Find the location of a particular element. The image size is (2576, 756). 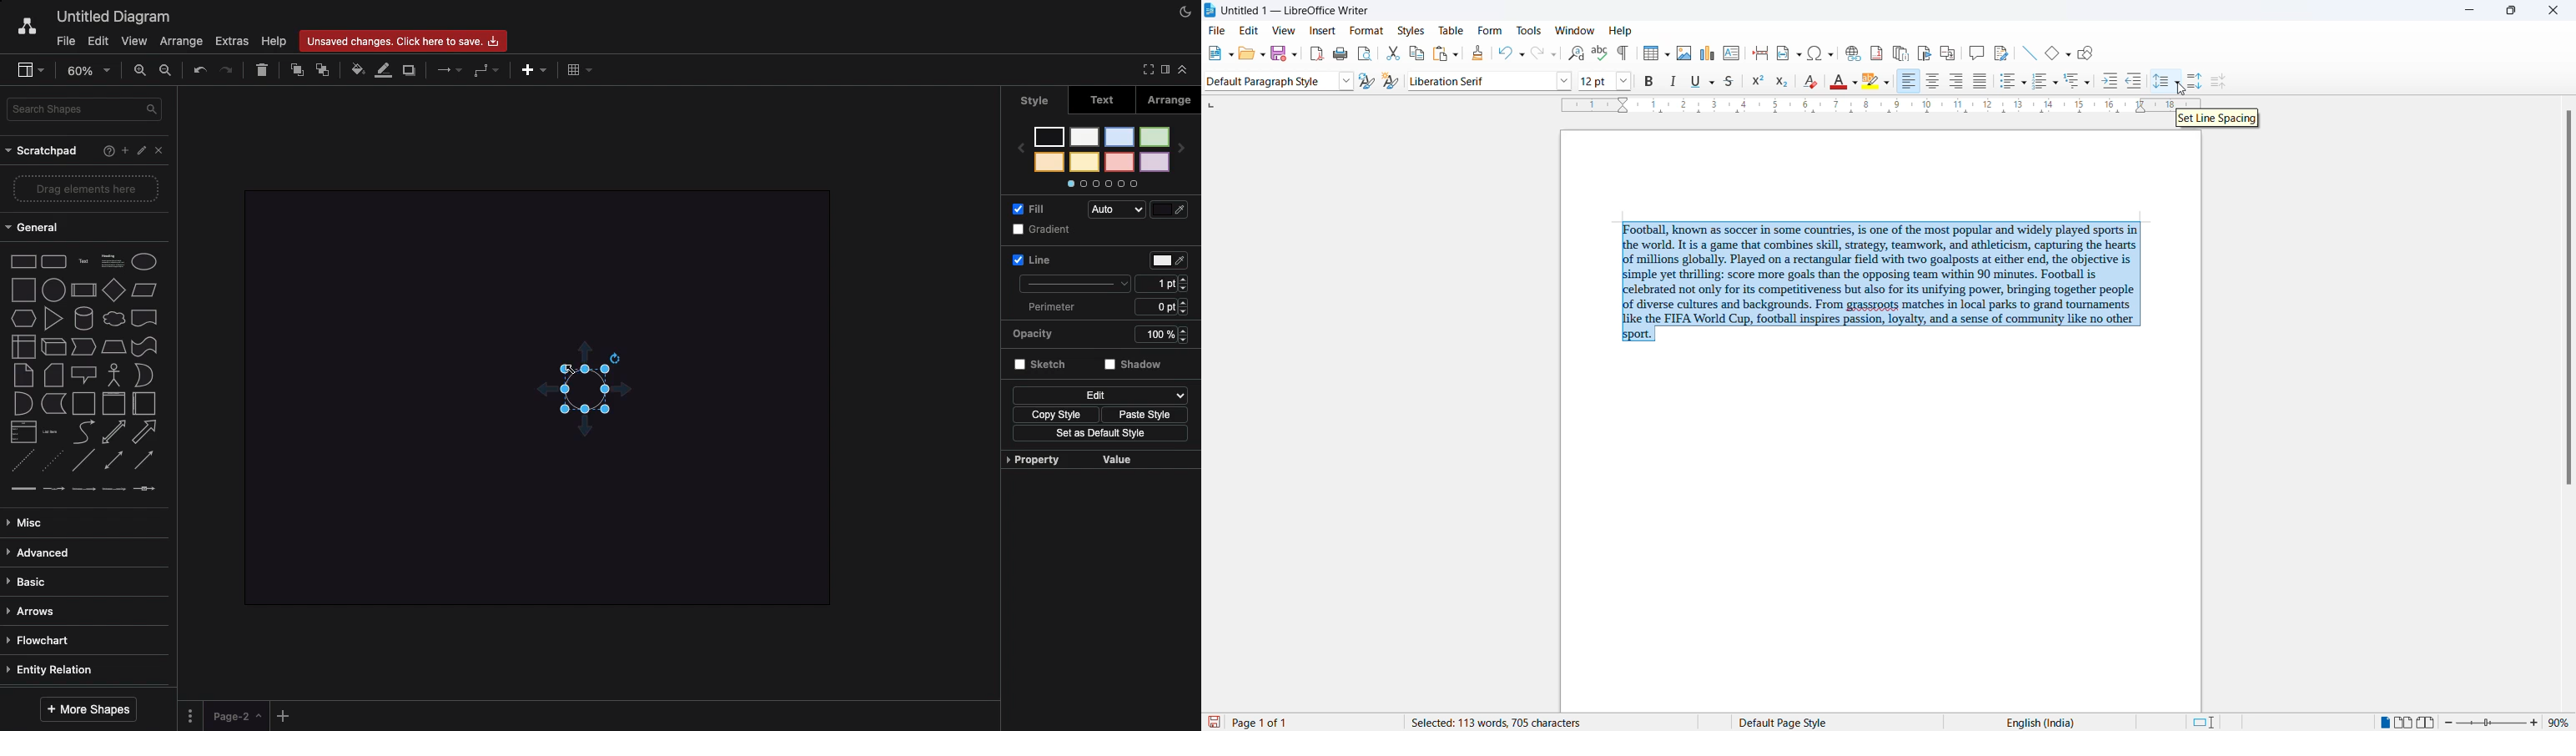

insert text is located at coordinates (1732, 53).